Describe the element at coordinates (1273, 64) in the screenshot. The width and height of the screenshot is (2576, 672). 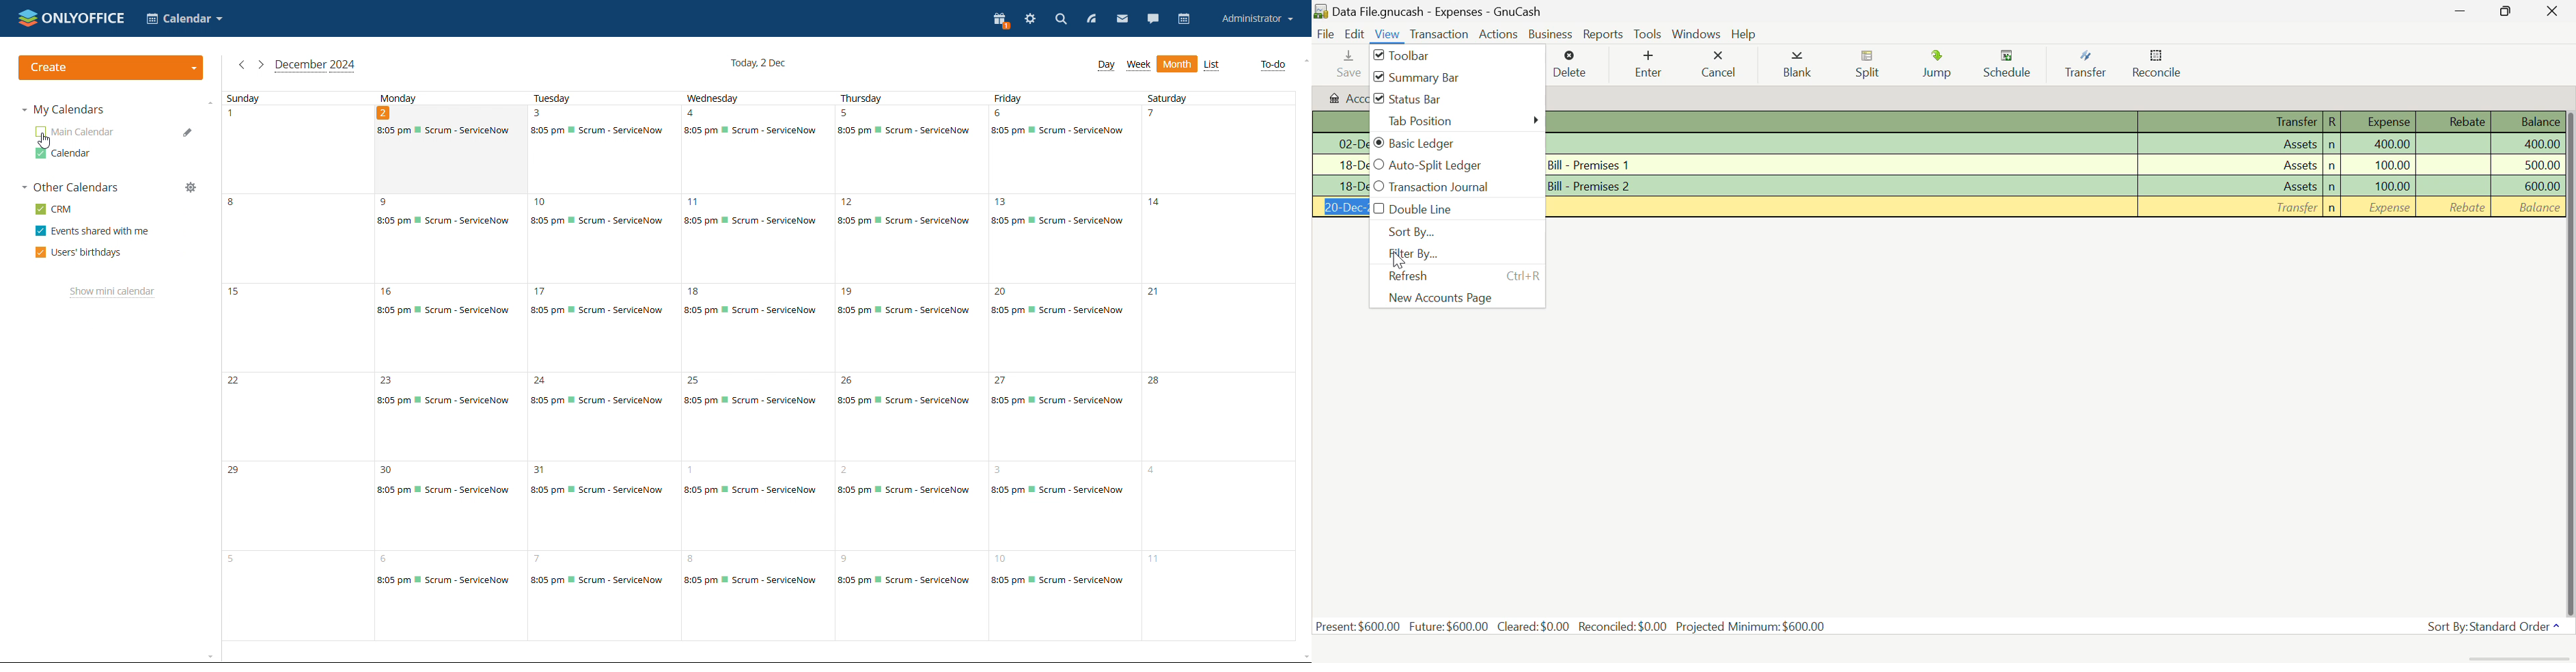
I see `to-do` at that location.